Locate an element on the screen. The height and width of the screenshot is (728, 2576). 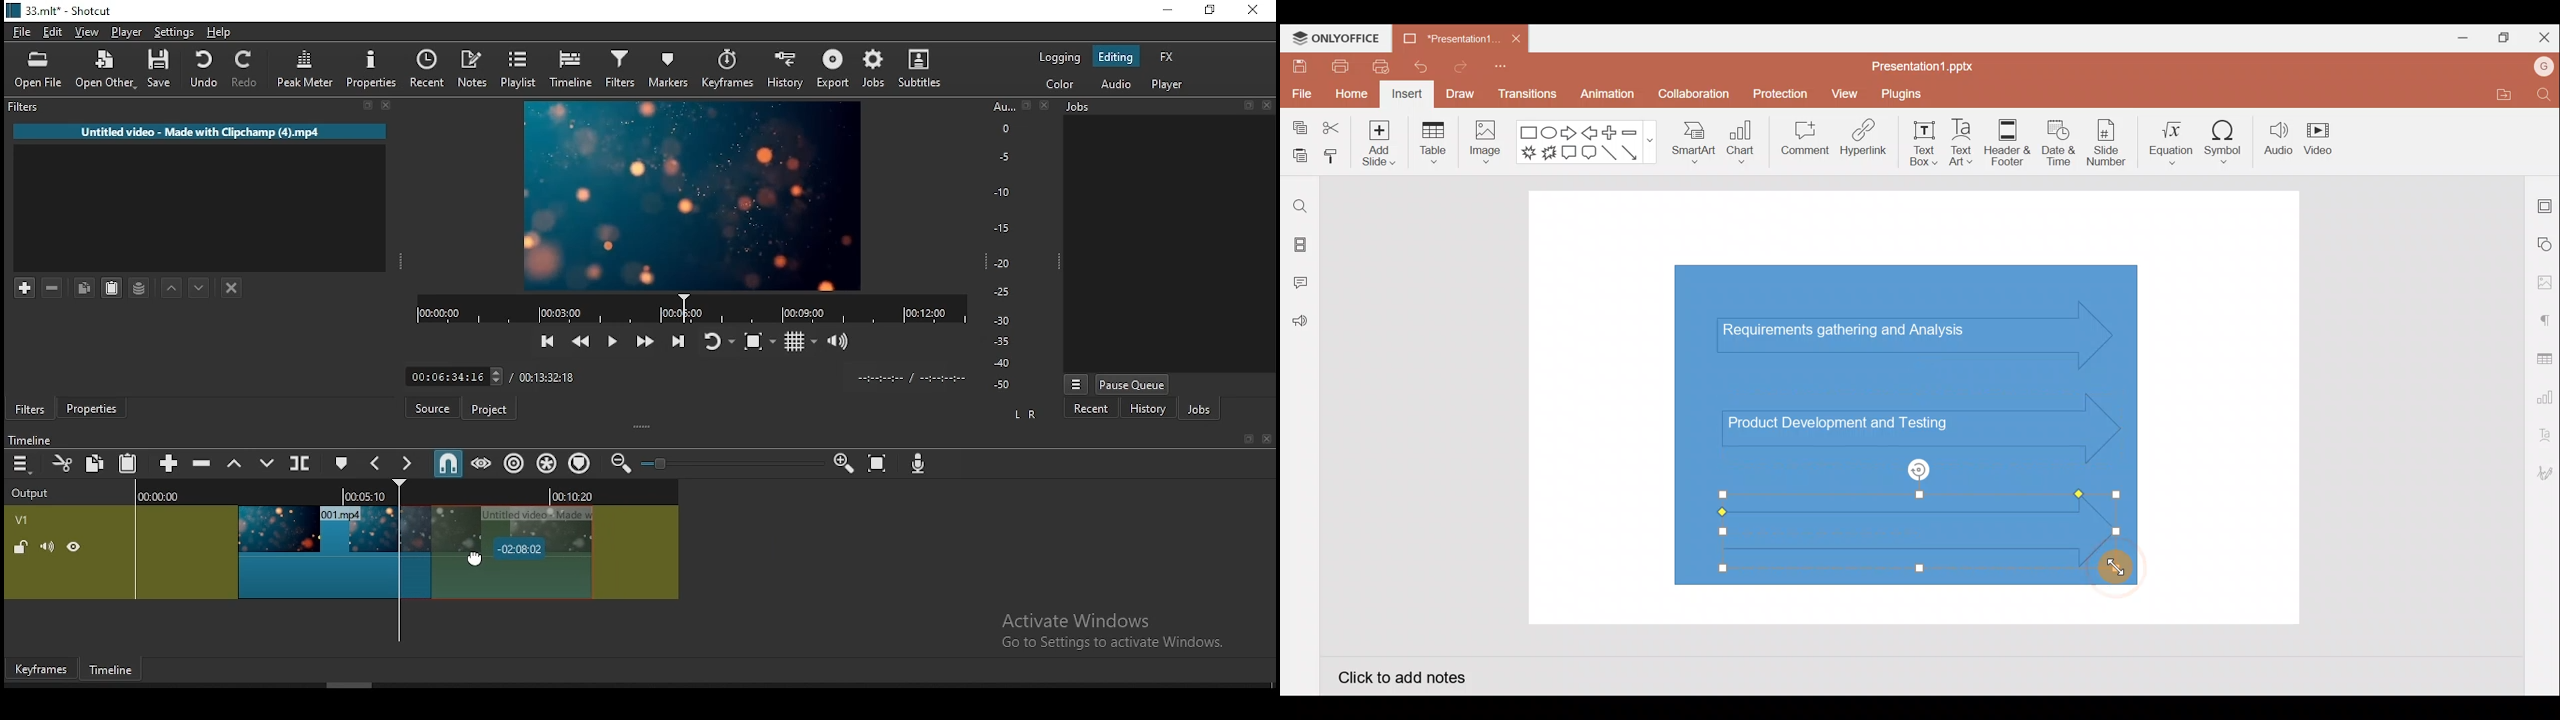
Explosion 1 is located at coordinates (1529, 152).